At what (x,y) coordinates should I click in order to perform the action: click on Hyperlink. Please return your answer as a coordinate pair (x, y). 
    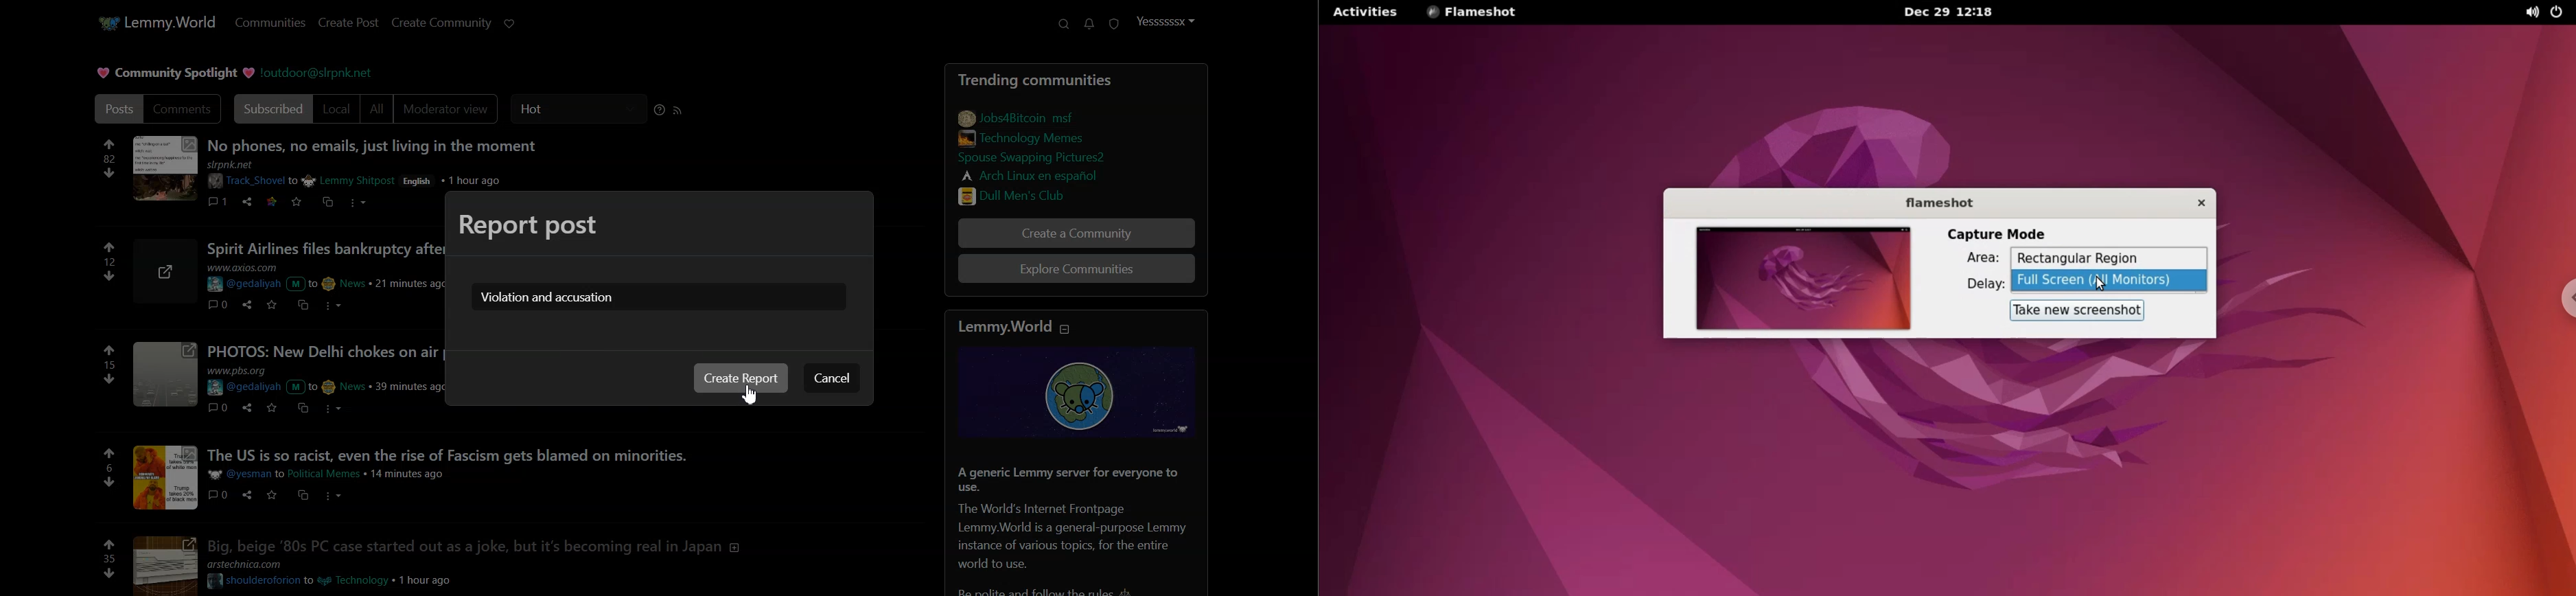
    Looking at the image, I should click on (318, 72).